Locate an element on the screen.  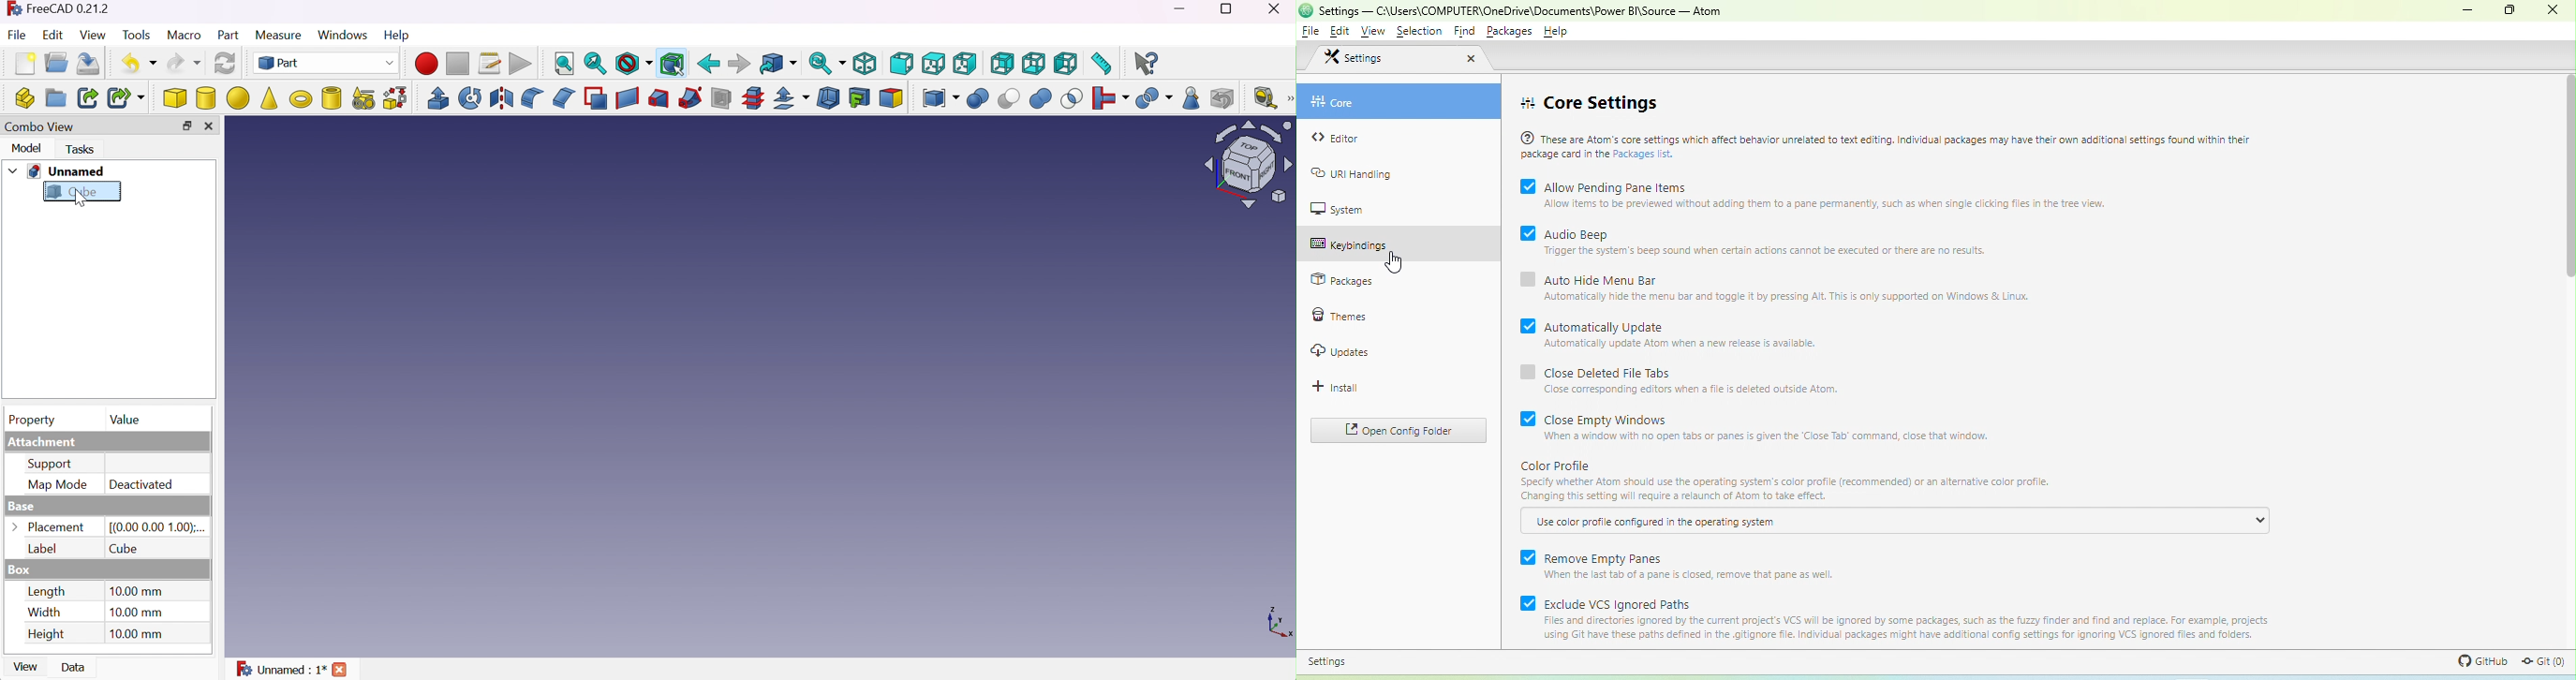
Undo is located at coordinates (136, 63).